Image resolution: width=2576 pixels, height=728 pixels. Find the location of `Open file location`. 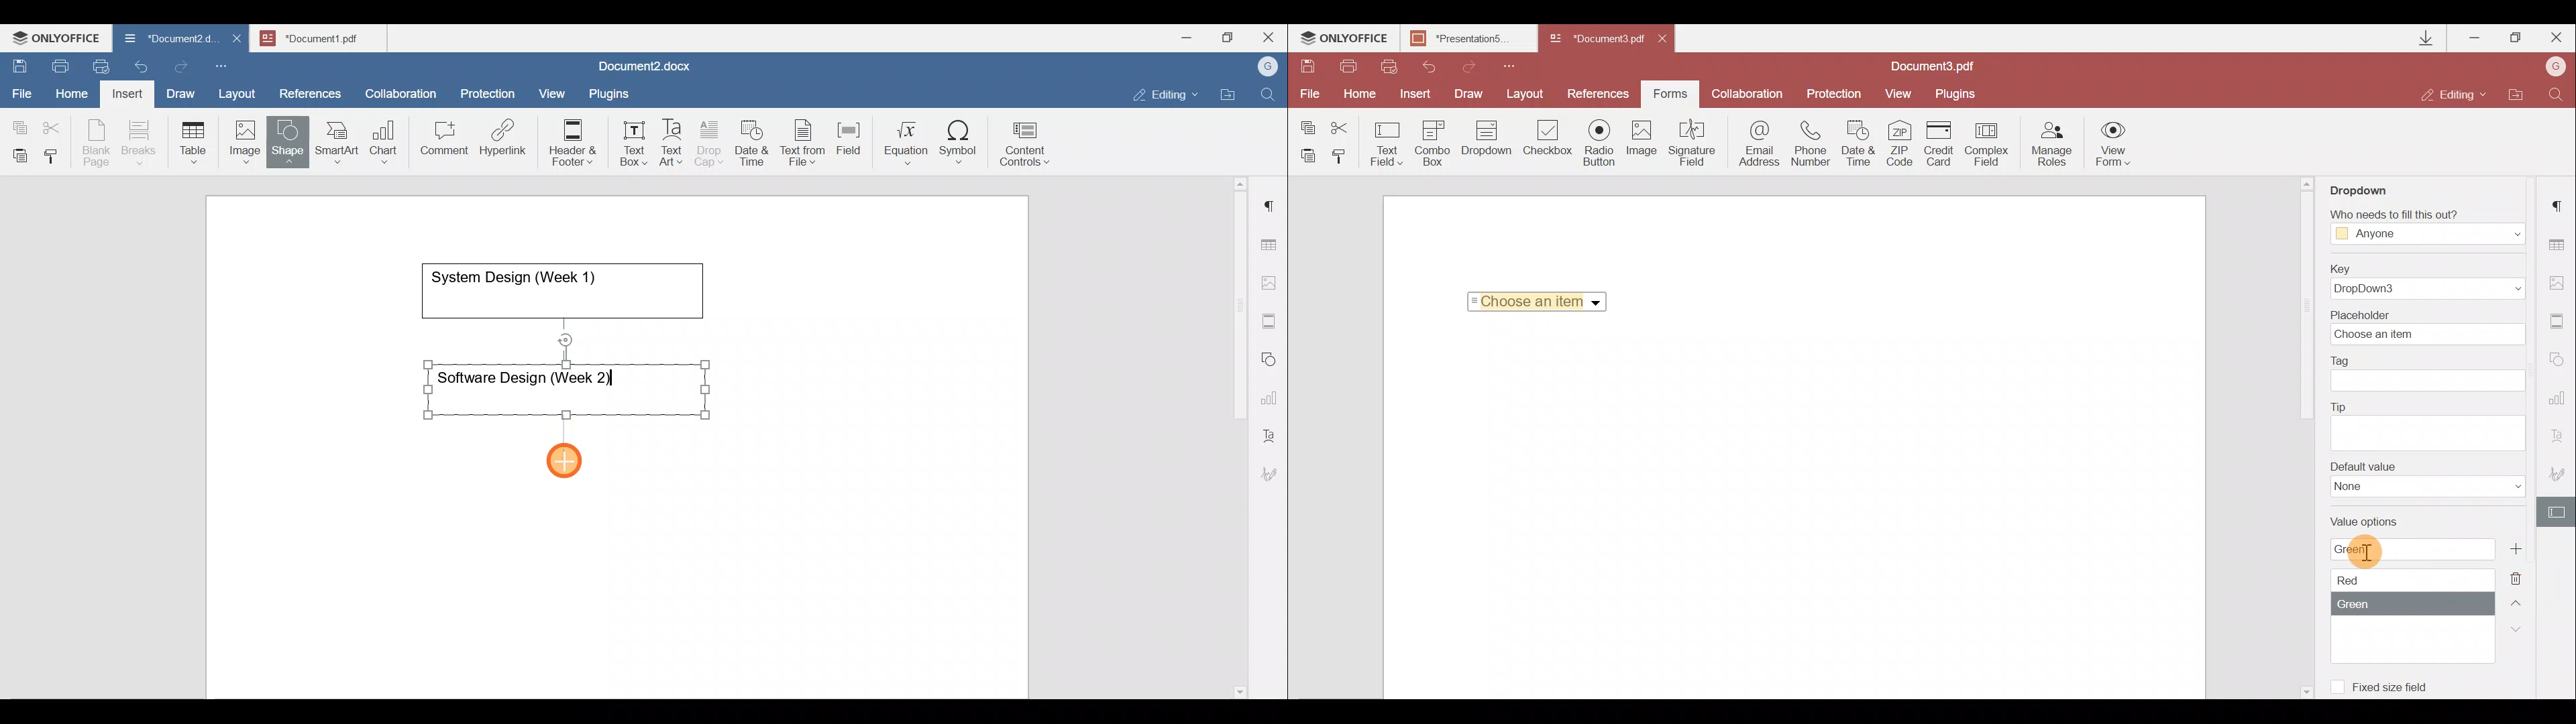

Open file location is located at coordinates (2517, 94).